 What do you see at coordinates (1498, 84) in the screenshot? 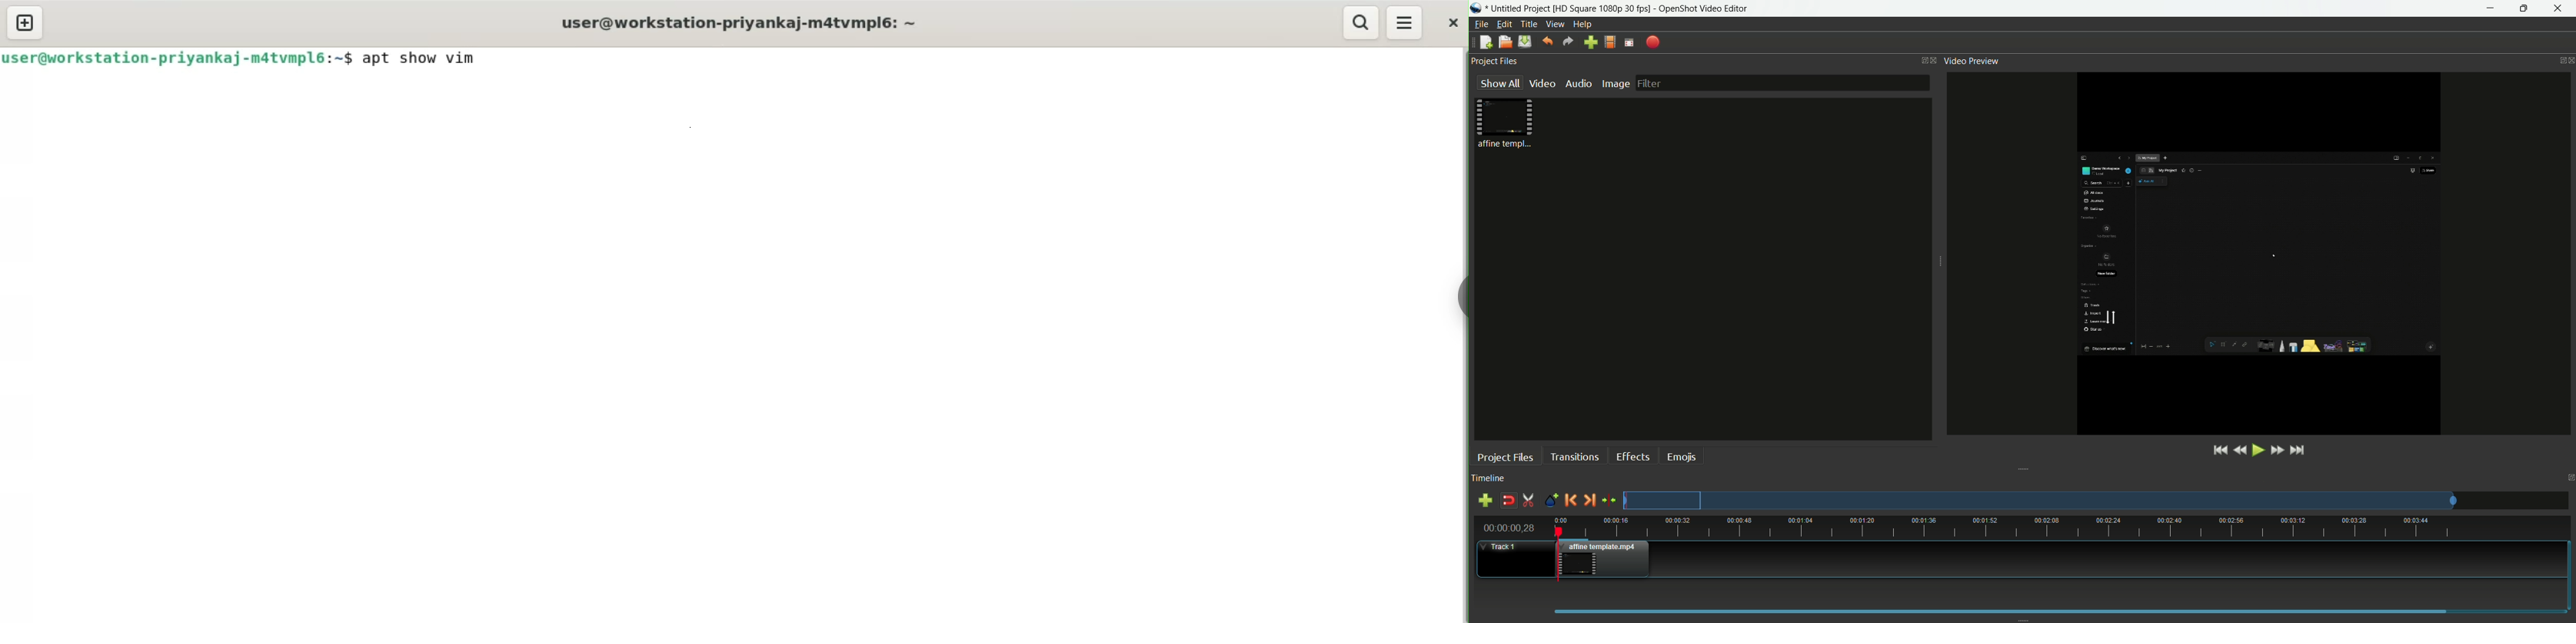
I see `show all` at bounding box center [1498, 84].